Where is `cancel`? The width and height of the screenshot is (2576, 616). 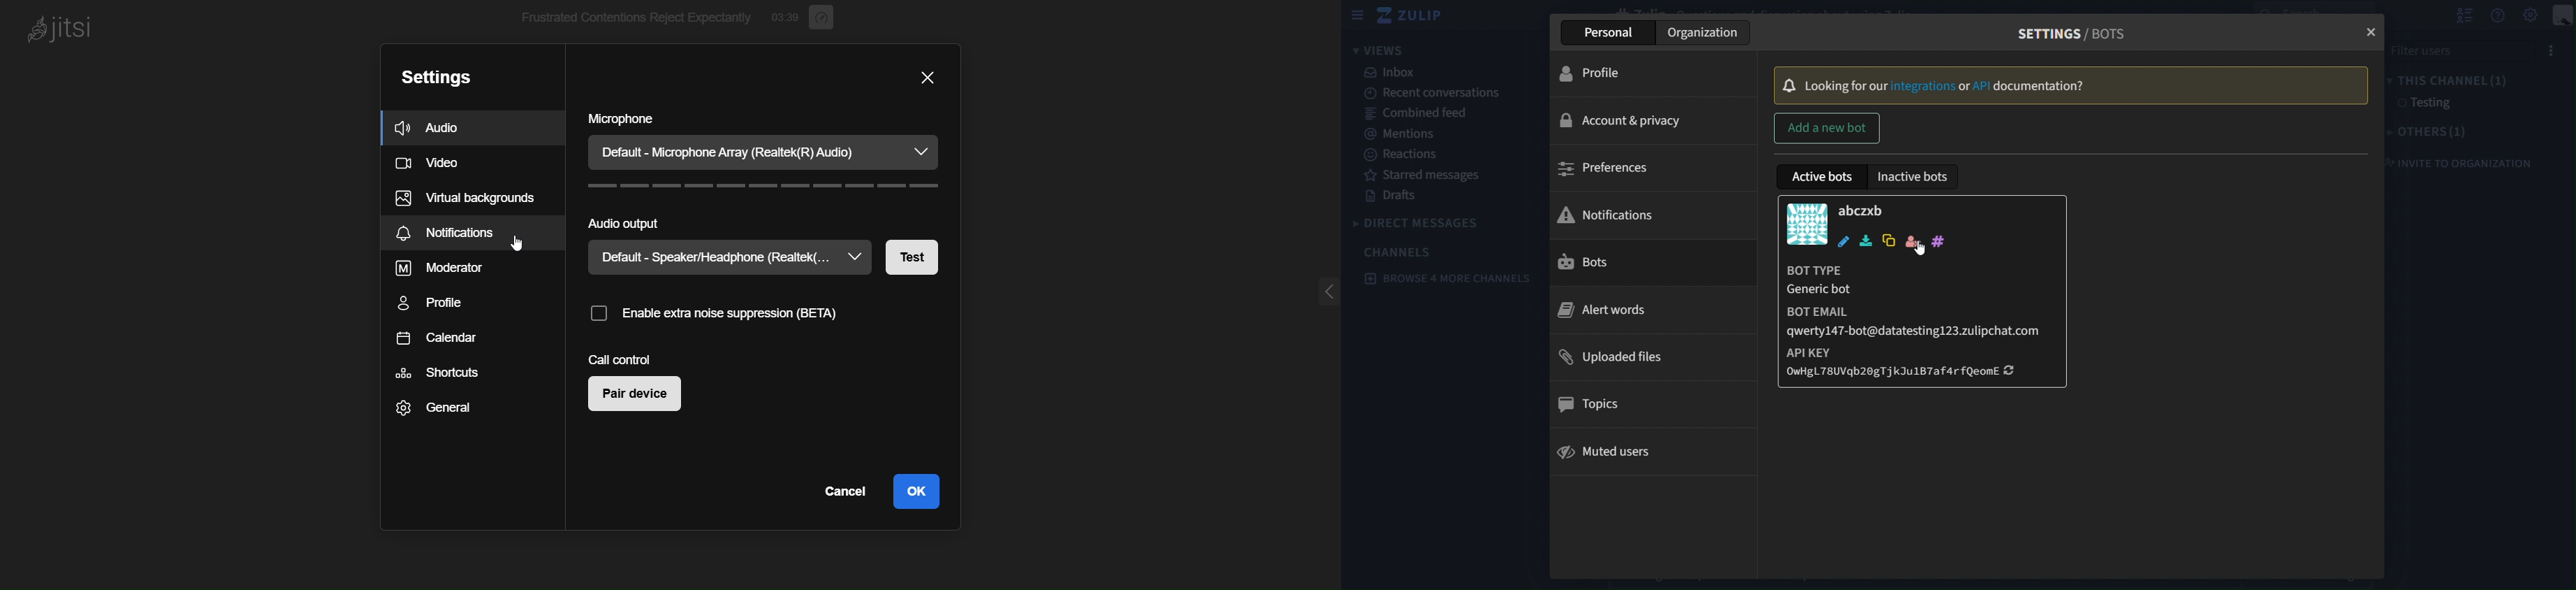 cancel is located at coordinates (846, 492).